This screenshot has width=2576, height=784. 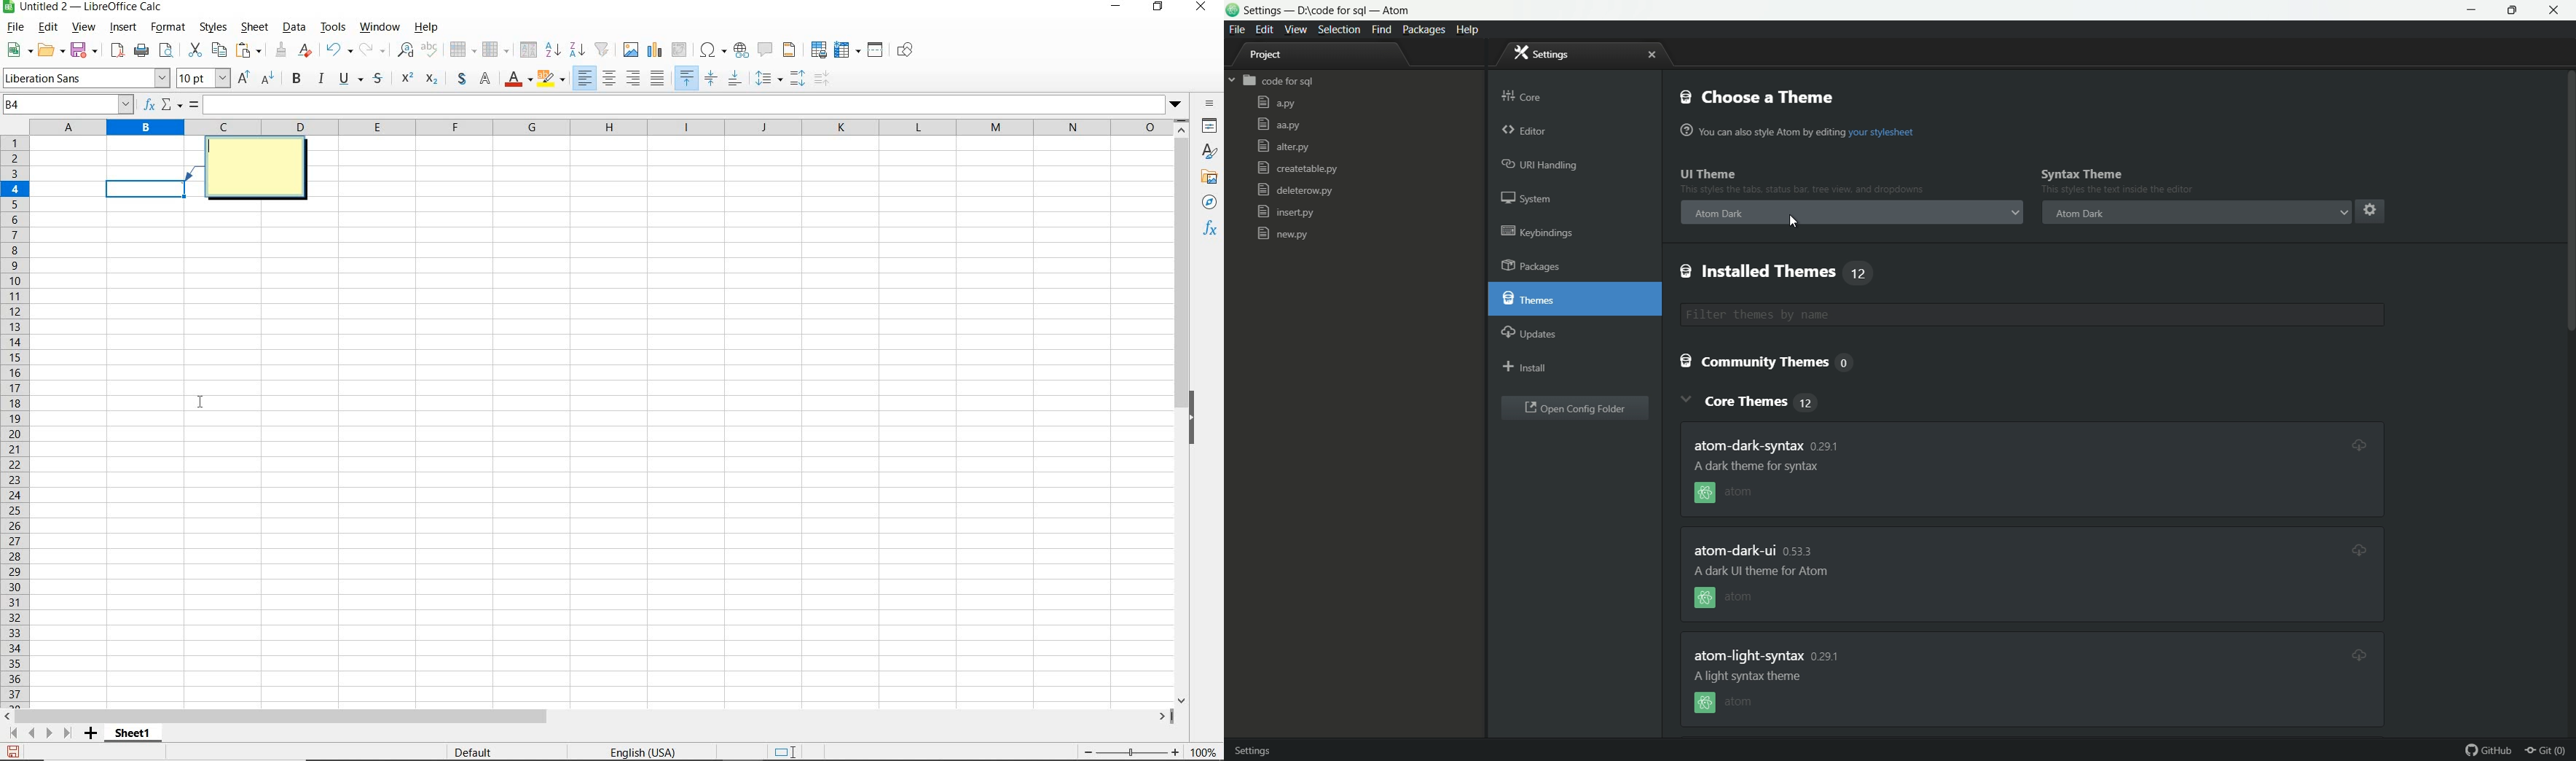 What do you see at coordinates (14, 754) in the screenshot?
I see `save as` at bounding box center [14, 754].